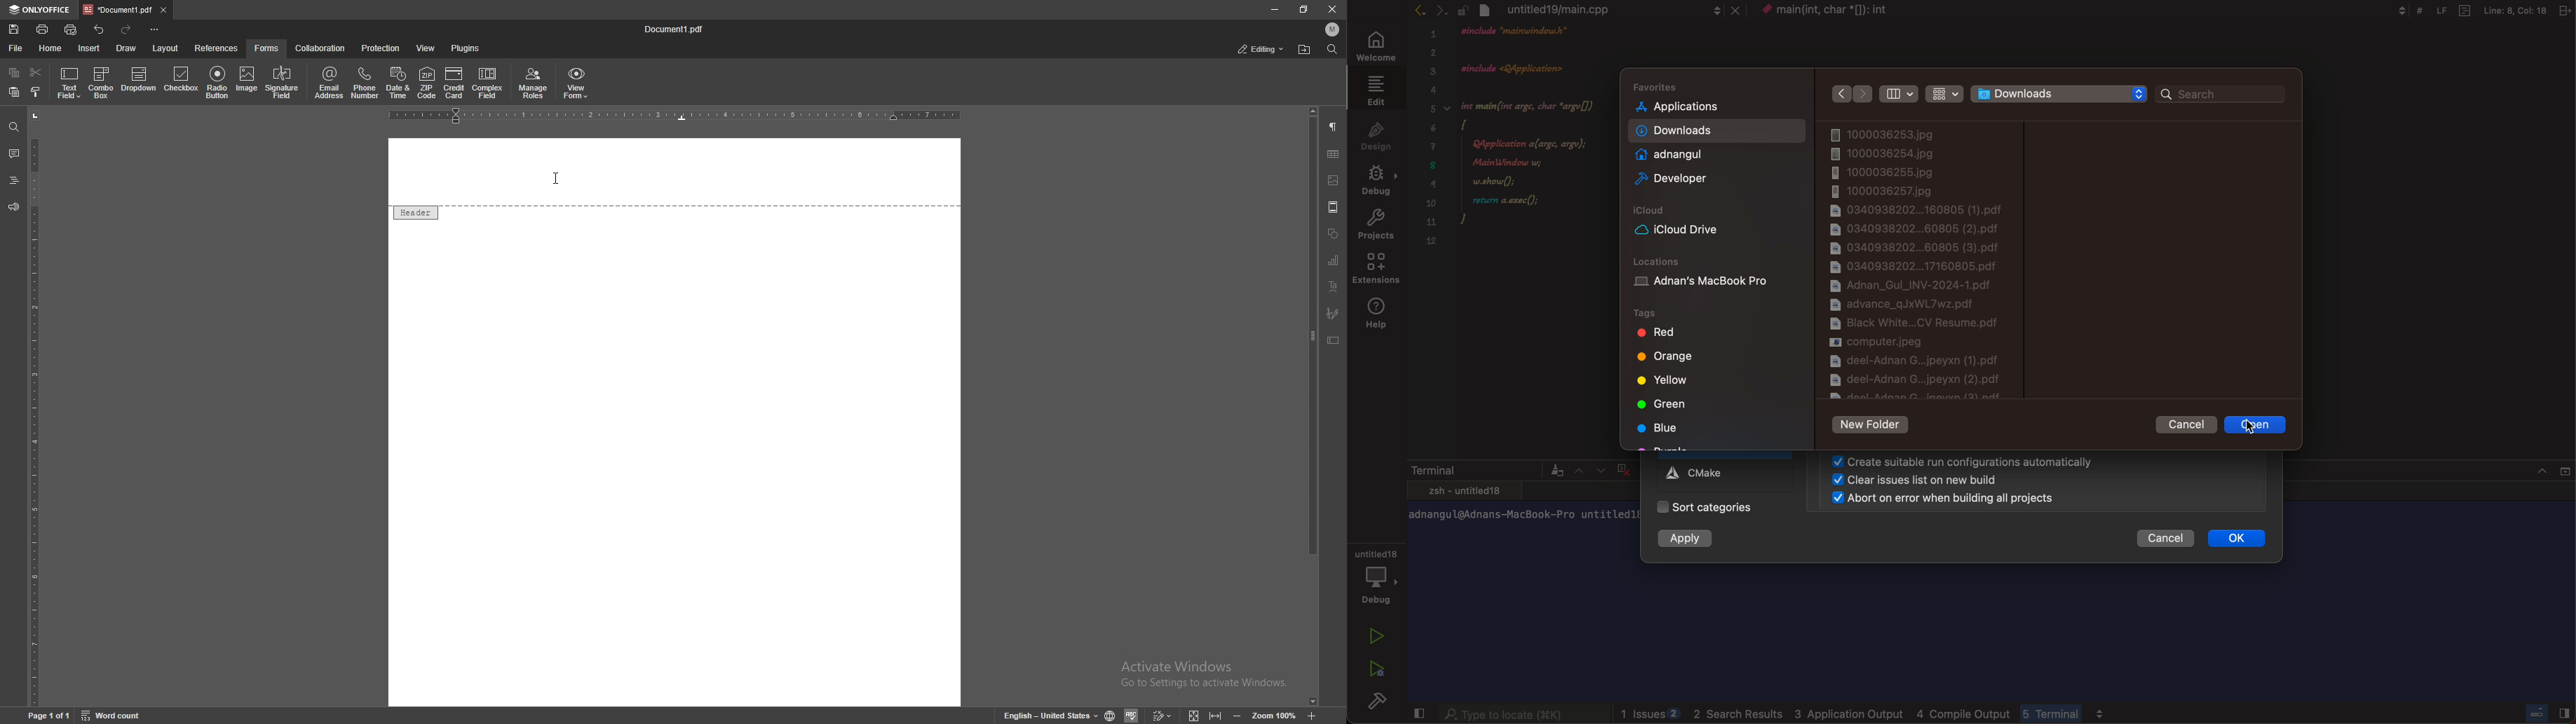 Image resolution: width=2576 pixels, height=728 pixels. Describe the element at coordinates (139, 81) in the screenshot. I see `dropdown` at that location.